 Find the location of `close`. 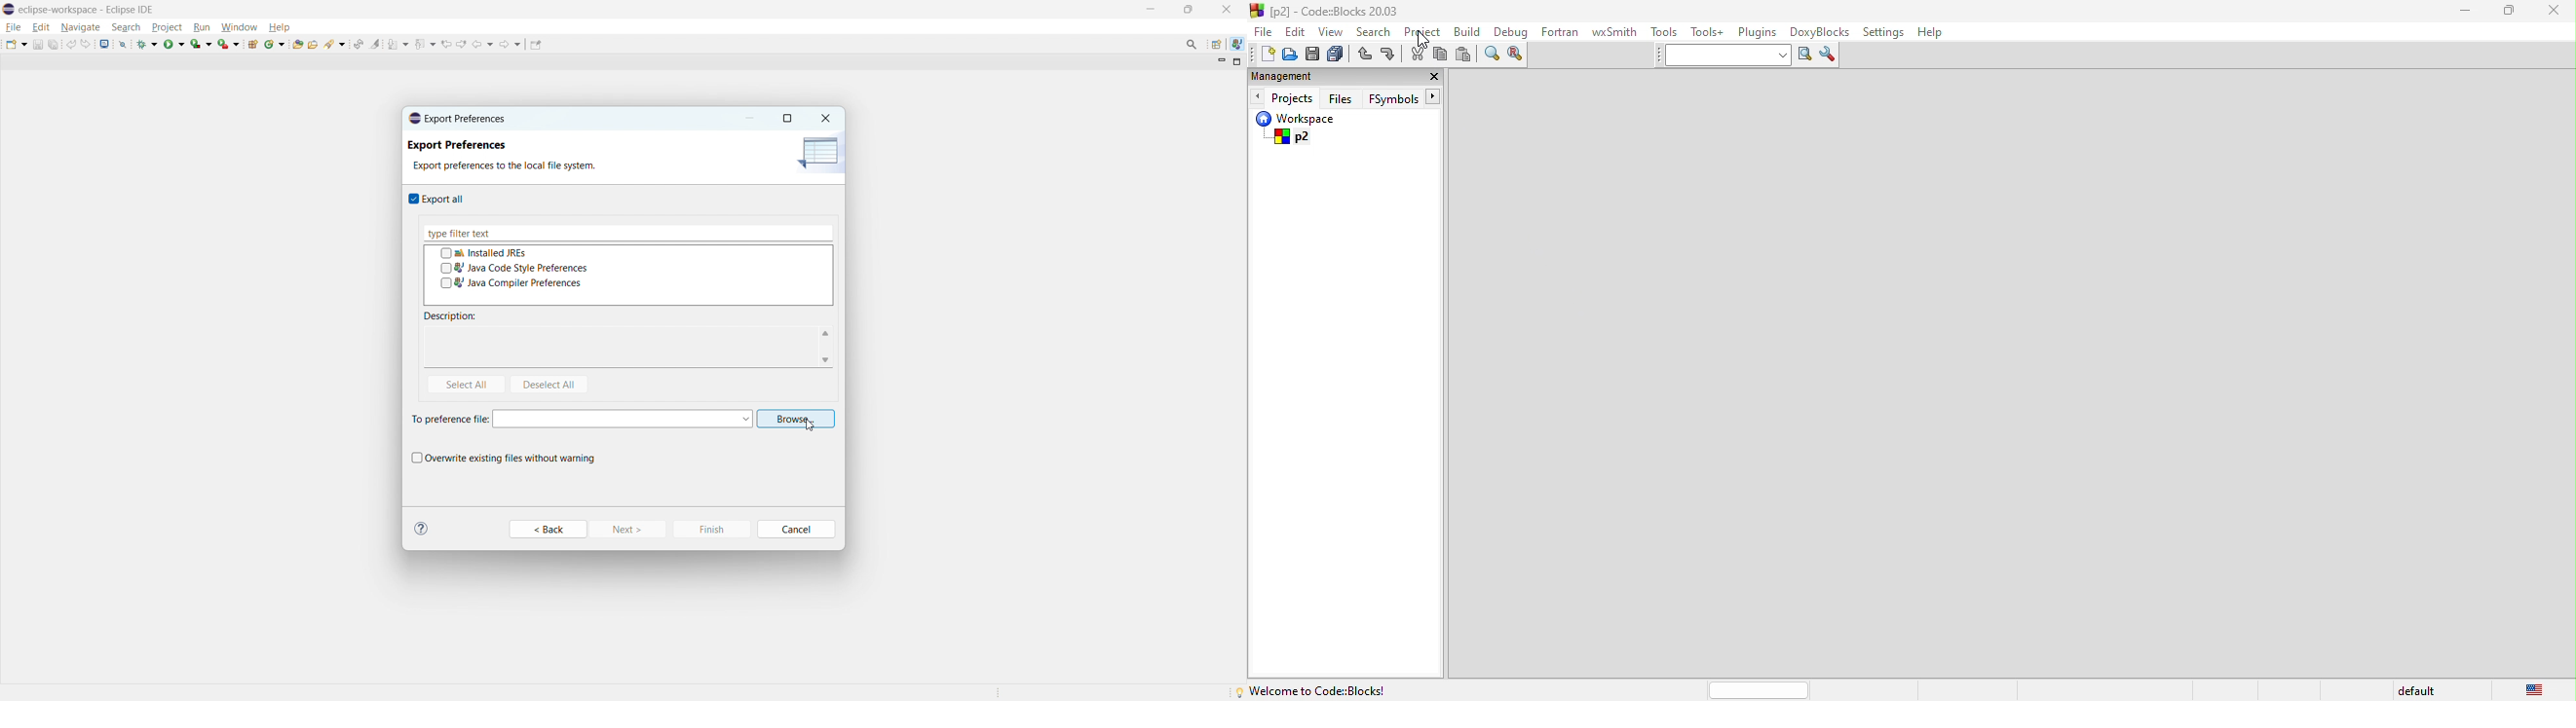

close is located at coordinates (1226, 9).